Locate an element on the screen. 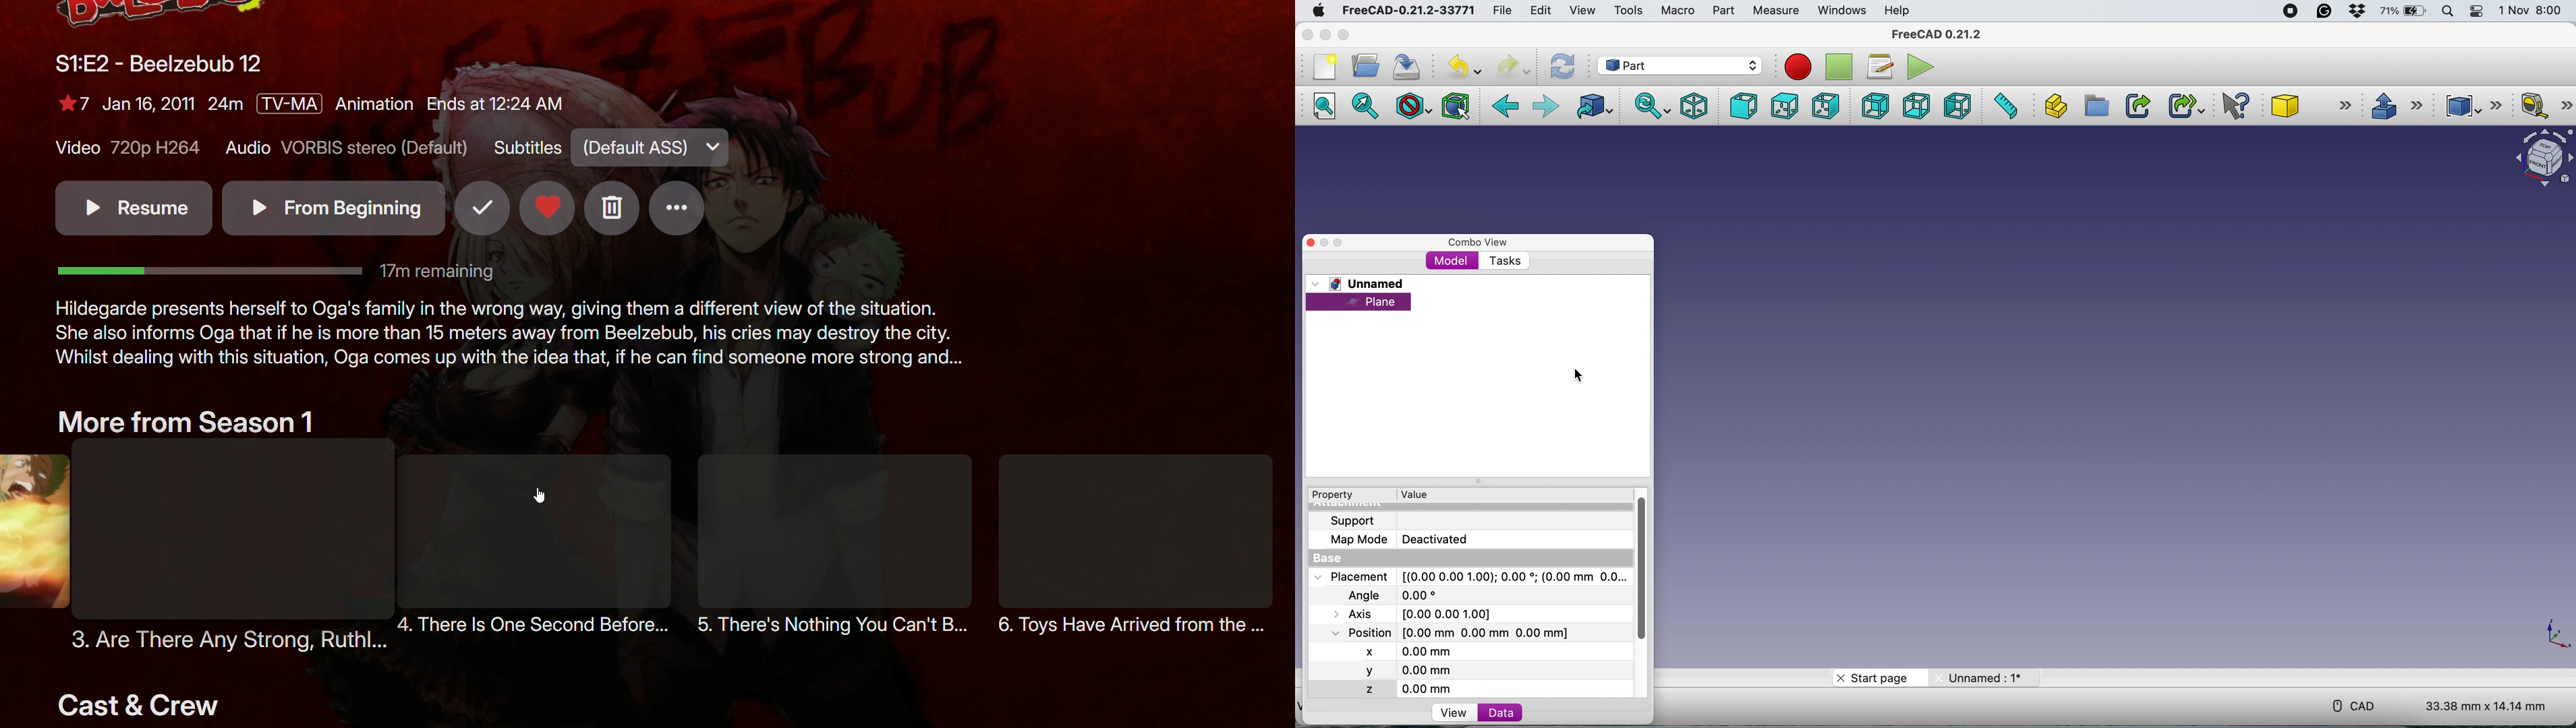 The height and width of the screenshot is (728, 2576). Axis [0.00 0.00 1.00] is located at coordinates (1414, 613).